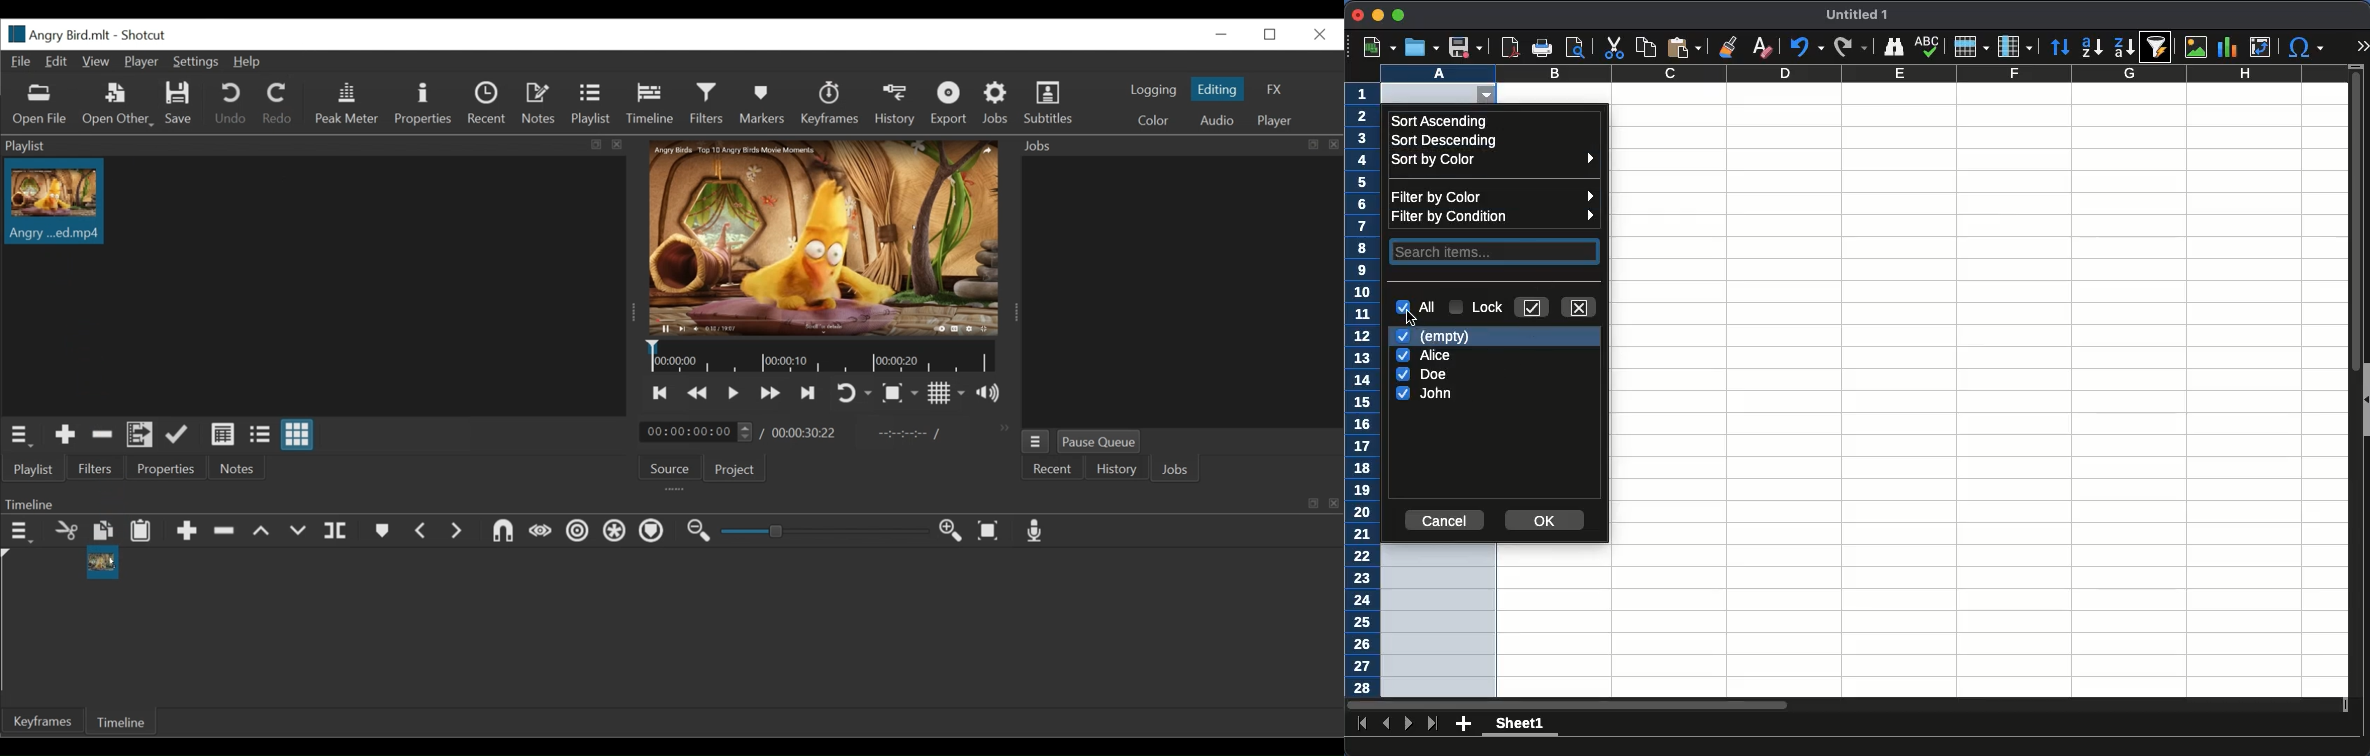  What do you see at coordinates (1377, 15) in the screenshot?
I see `minimize` at bounding box center [1377, 15].